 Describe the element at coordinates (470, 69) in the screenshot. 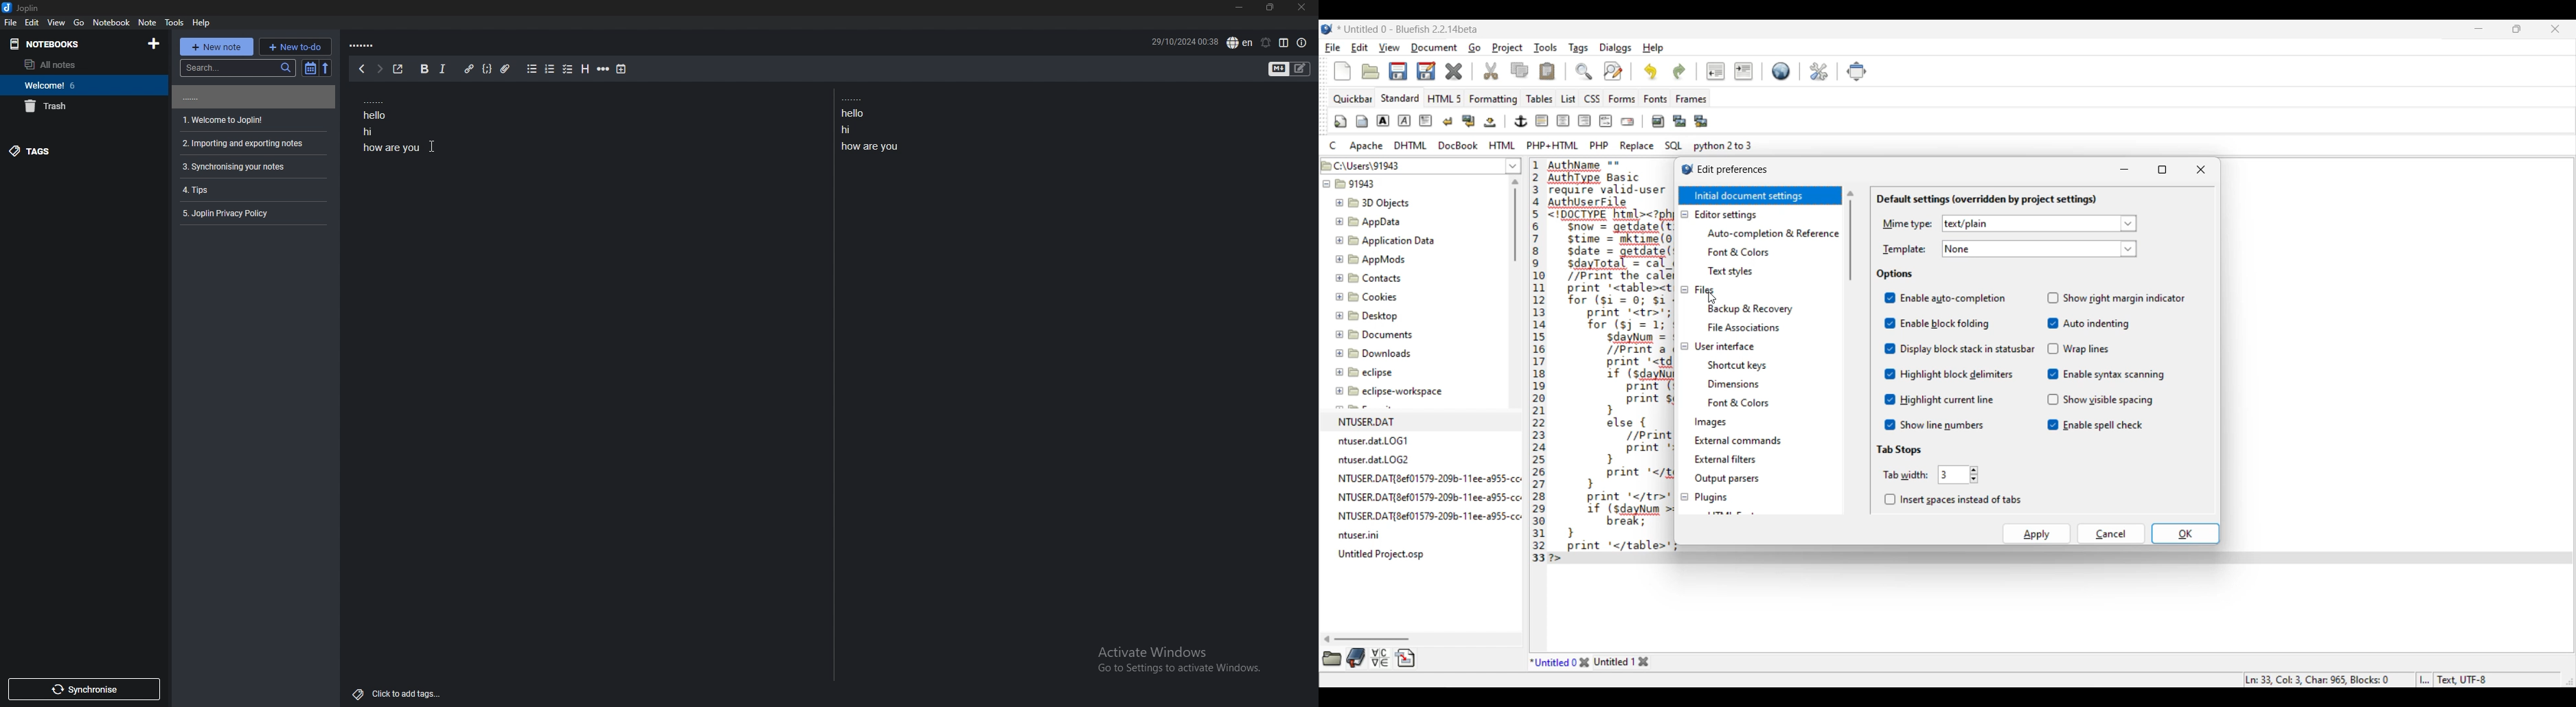

I see `add hyperlink` at that location.